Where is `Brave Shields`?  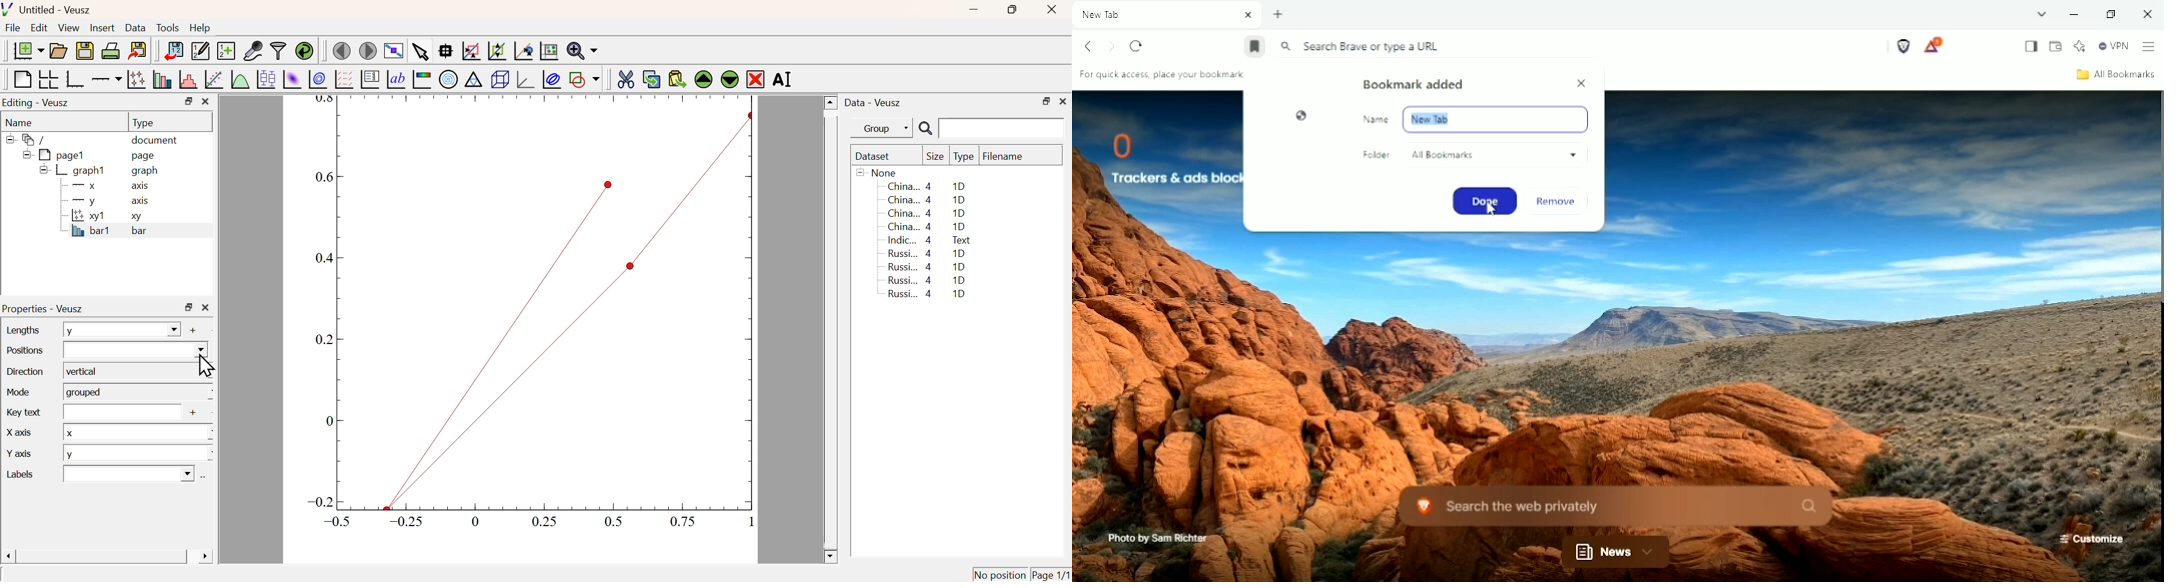 Brave Shields is located at coordinates (1903, 46).